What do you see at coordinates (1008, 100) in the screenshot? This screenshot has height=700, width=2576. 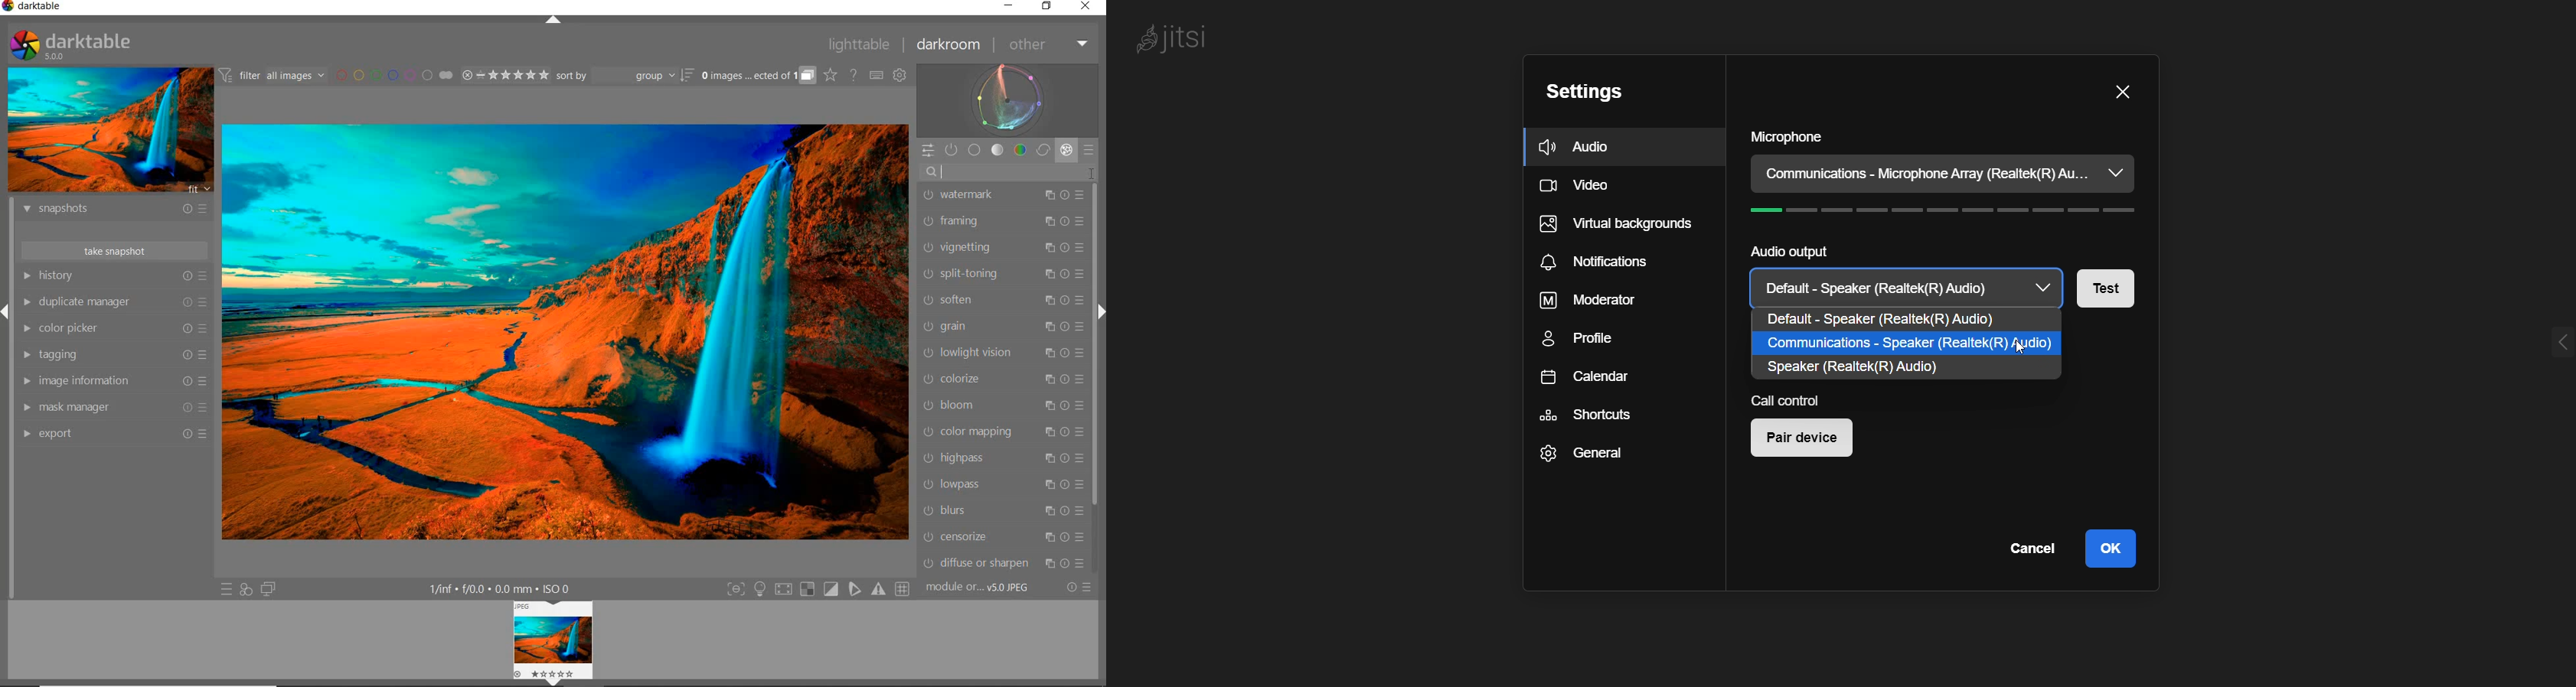 I see `waveform` at bounding box center [1008, 100].